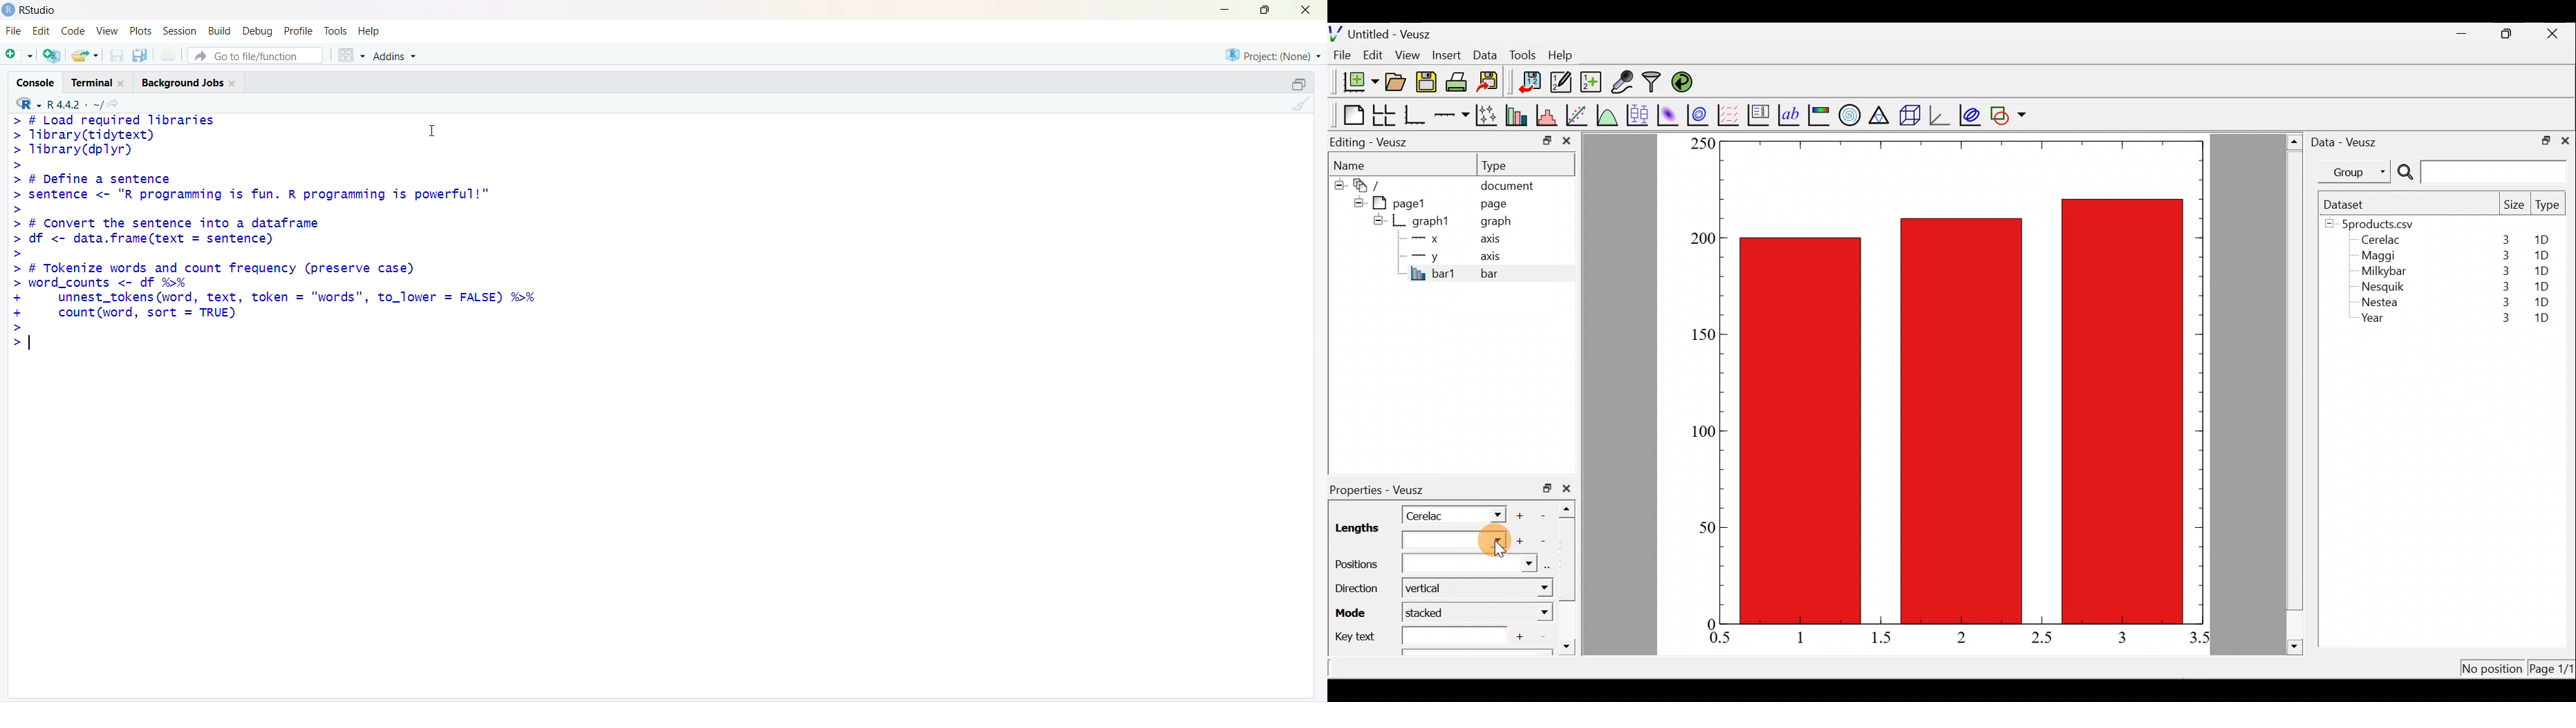 The height and width of the screenshot is (728, 2576). I want to click on go to file/function, so click(255, 56).